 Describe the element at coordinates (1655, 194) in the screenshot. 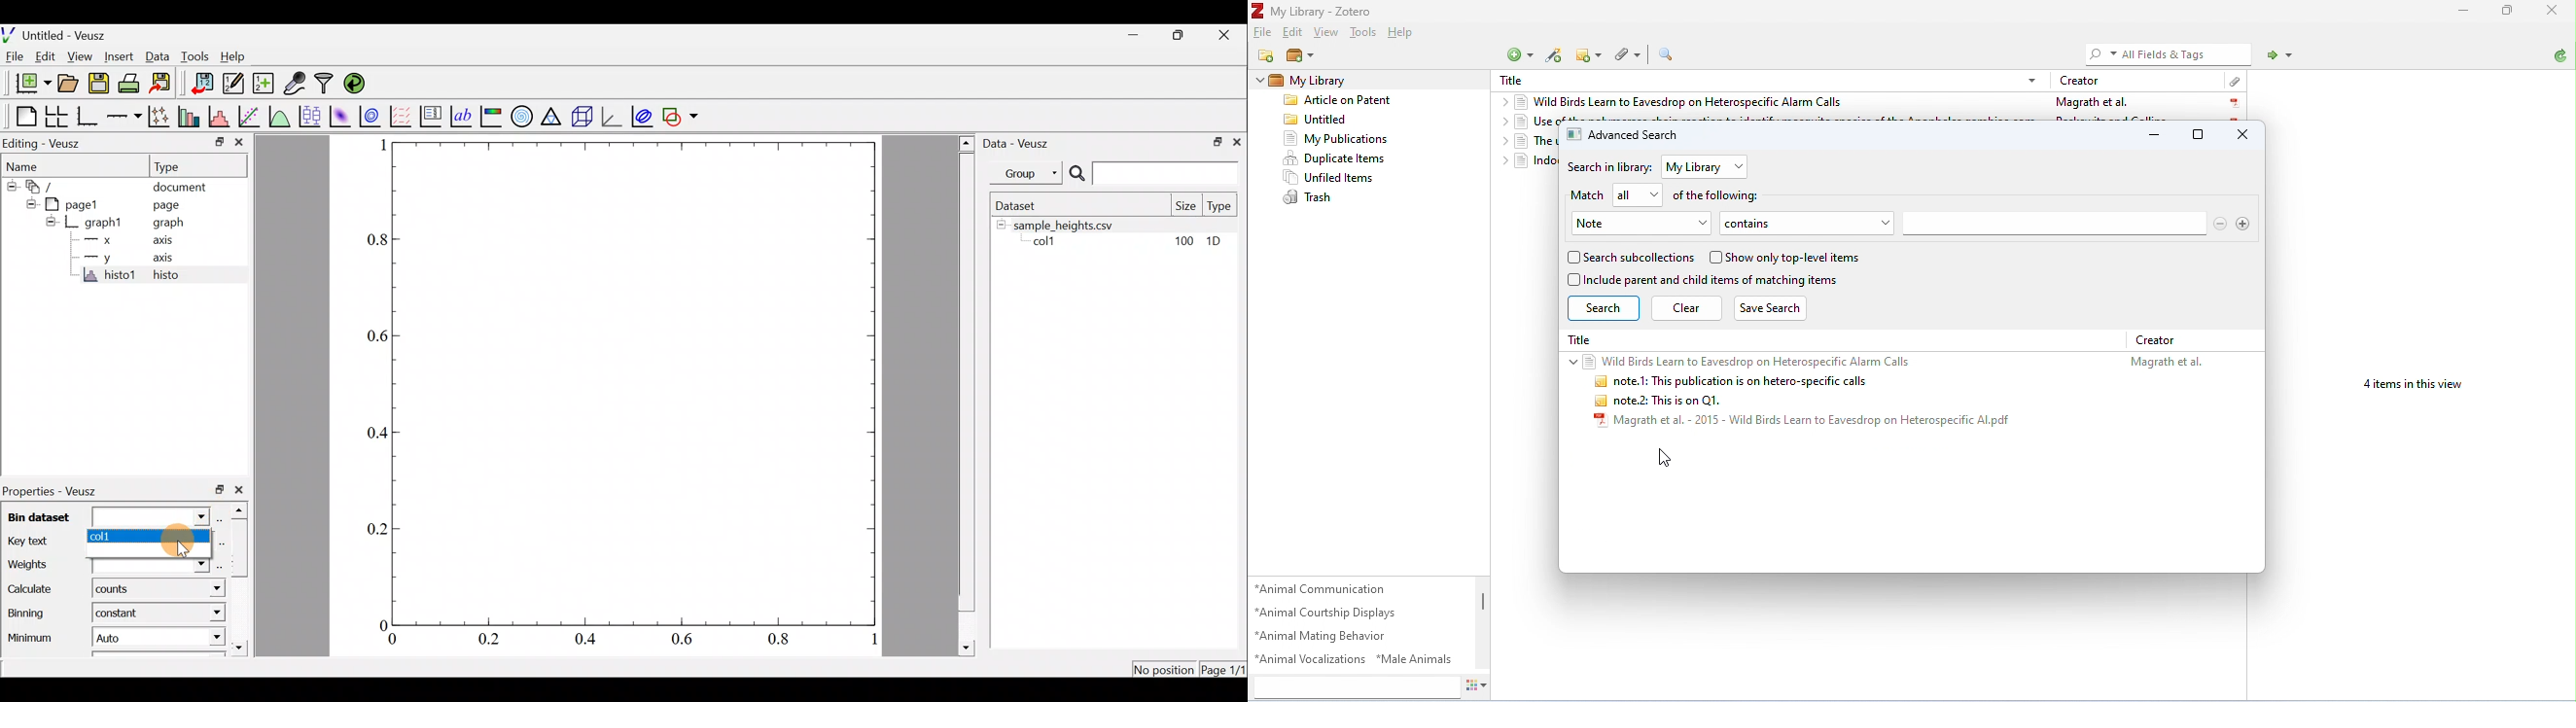

I see `drop-down` at that location.